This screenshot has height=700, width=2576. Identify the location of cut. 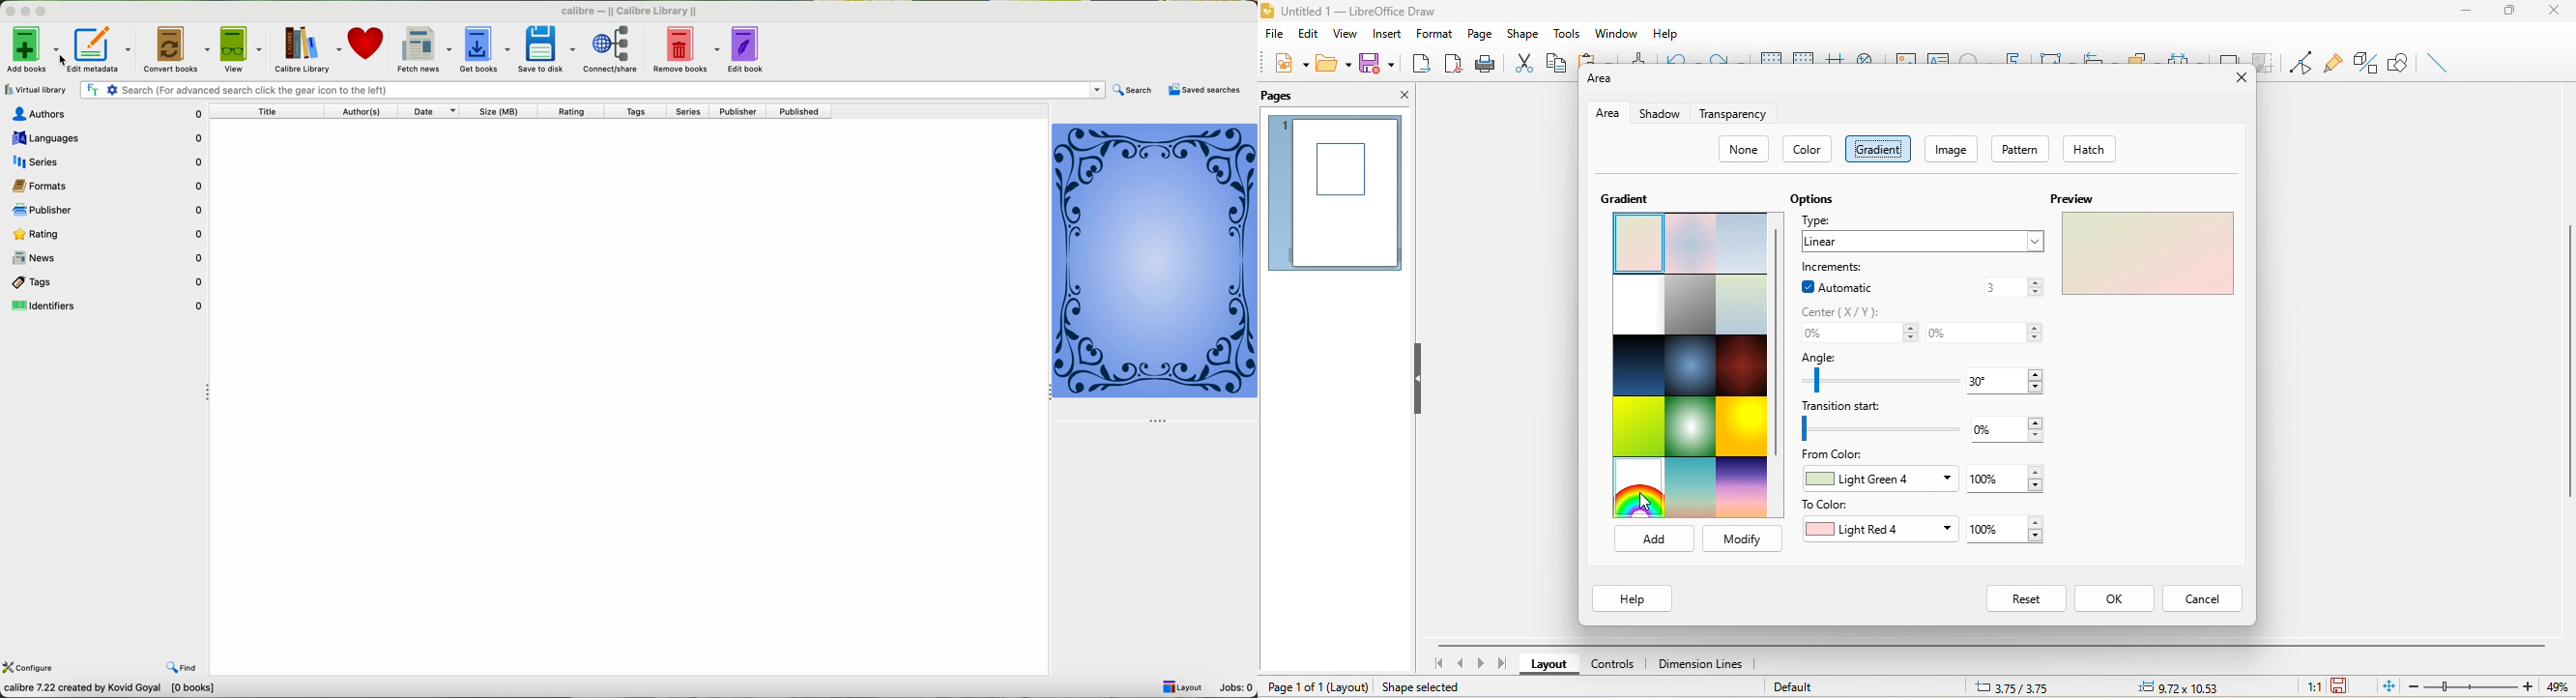
(1525, 61).